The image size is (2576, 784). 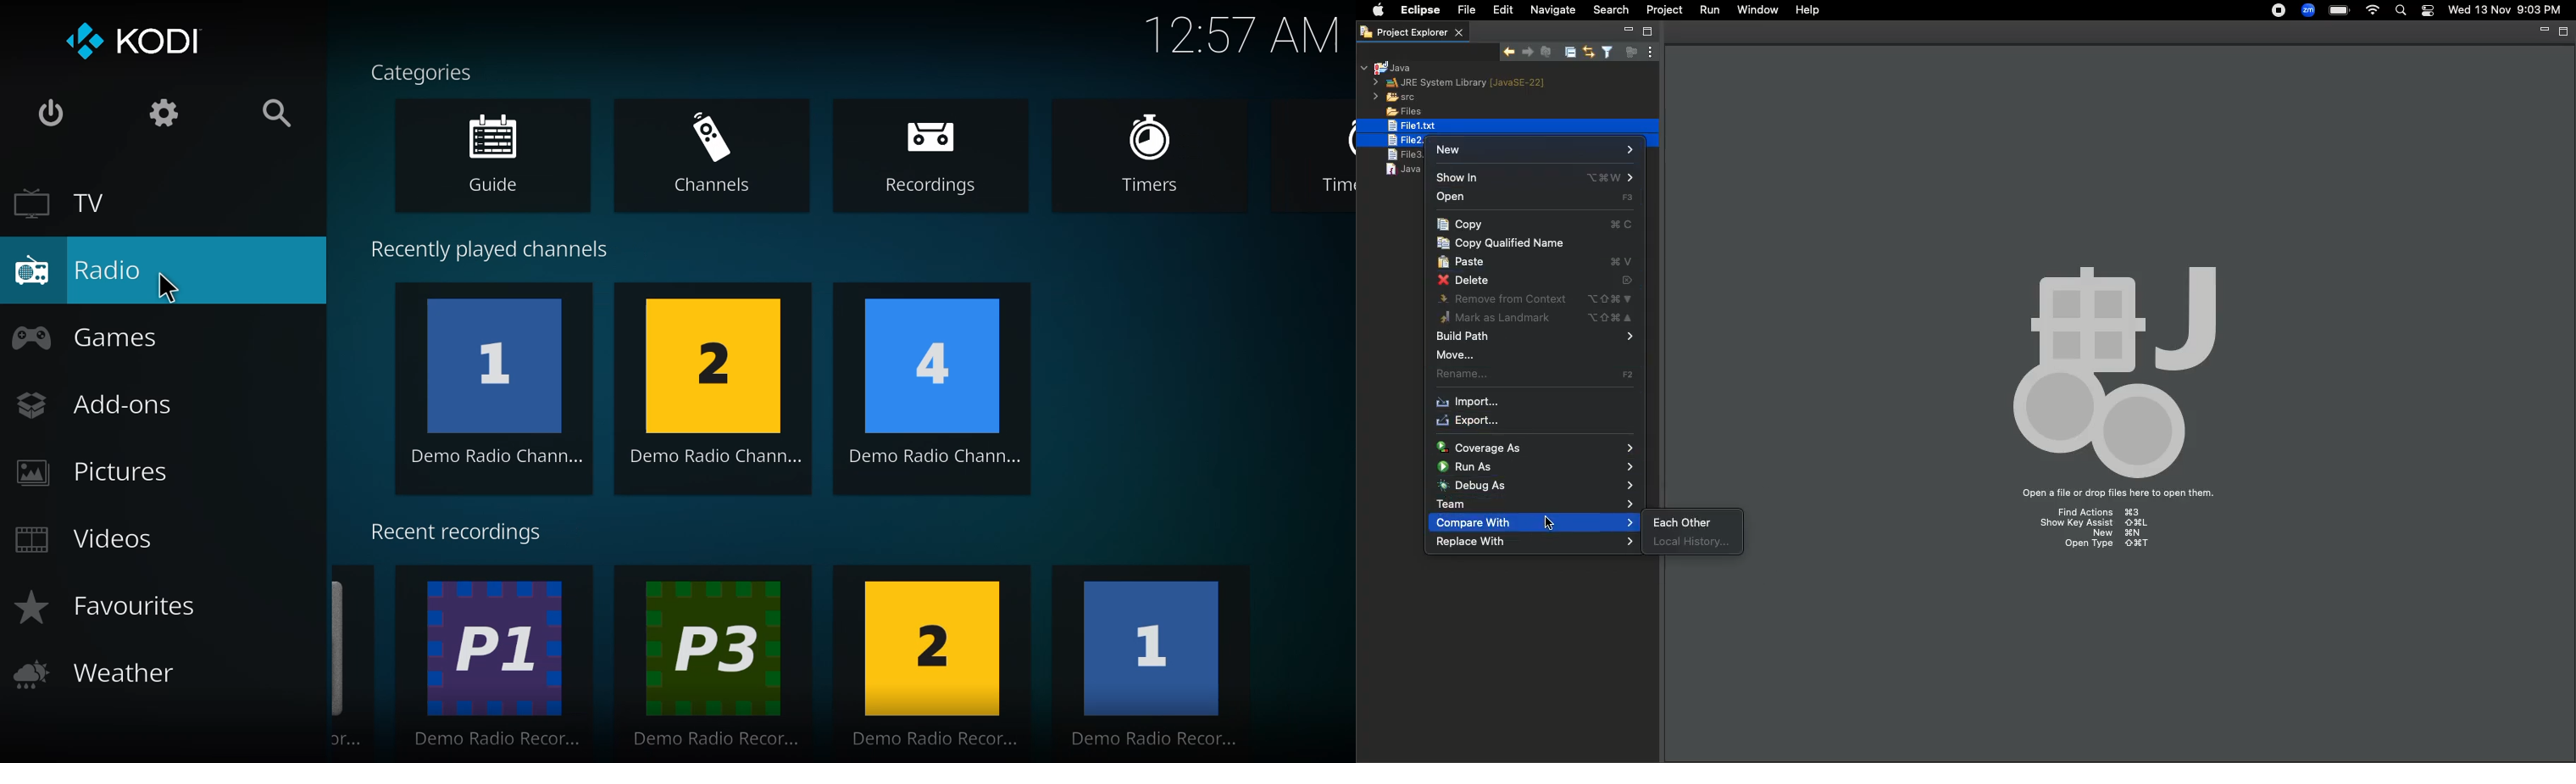 What do you see at coordinates (162, 267) in the screenshot?
I see `radio` at bounding box center [162, 267].